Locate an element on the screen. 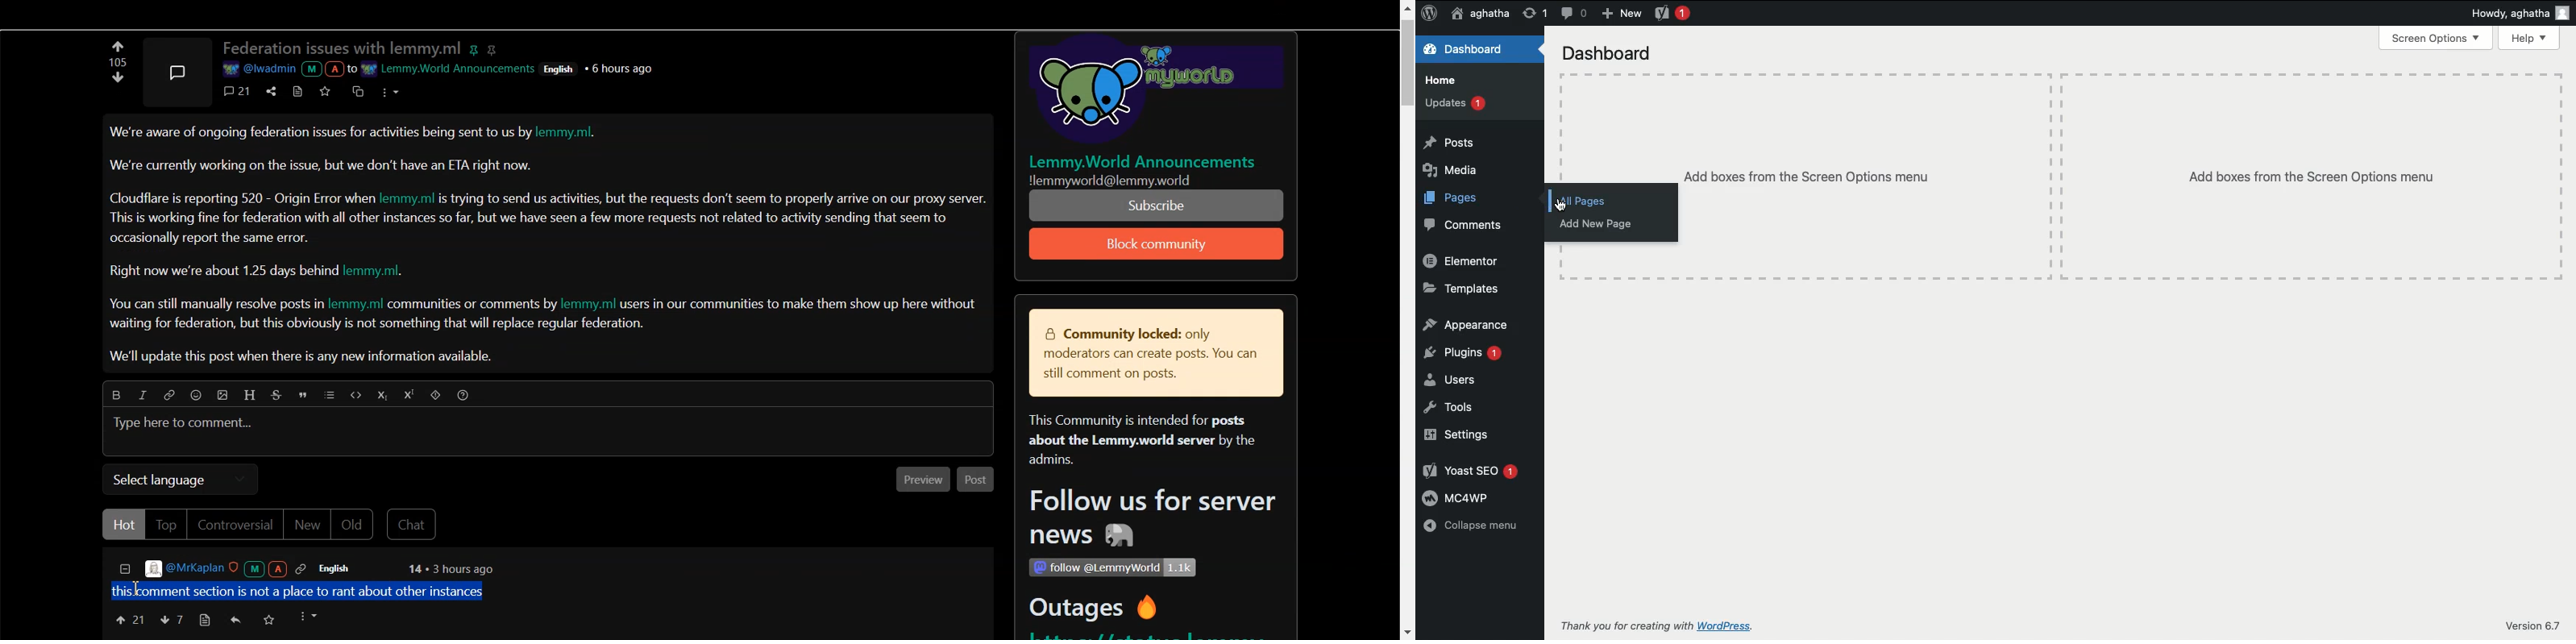 This screenshot has height=644, width=2576. a @iwaamin is located at coordinates (288, 69).